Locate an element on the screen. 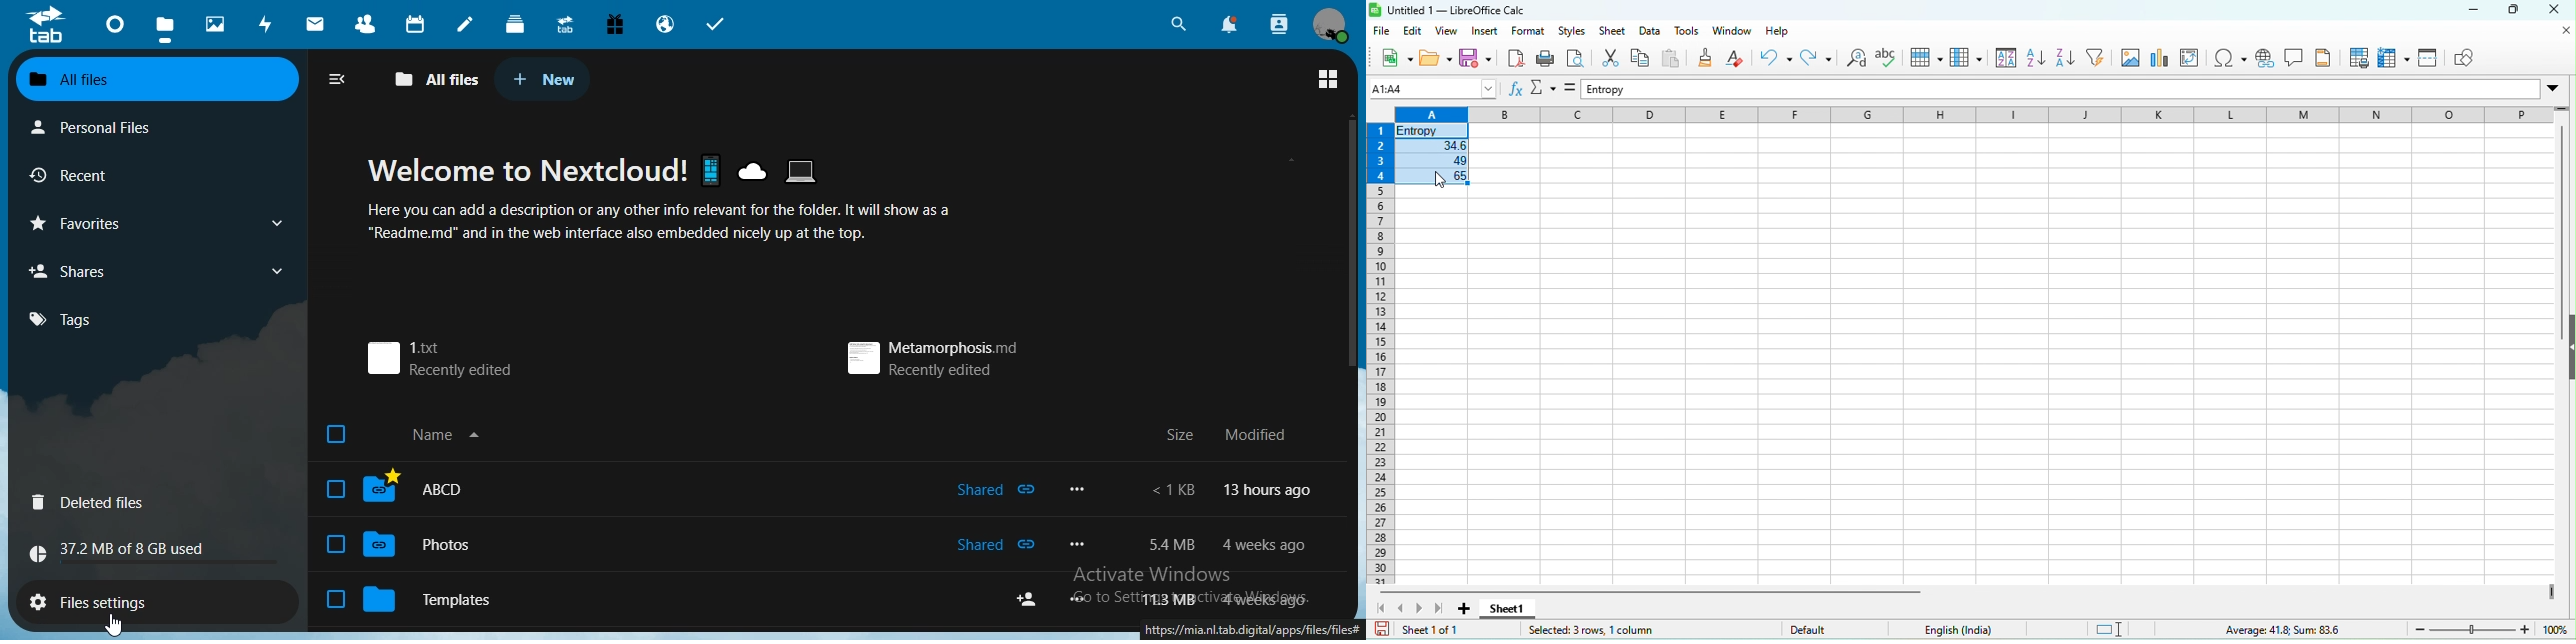 The width and height of the screenshot is (2576, 644). zoom slider is located at coordinates (2475, 628).